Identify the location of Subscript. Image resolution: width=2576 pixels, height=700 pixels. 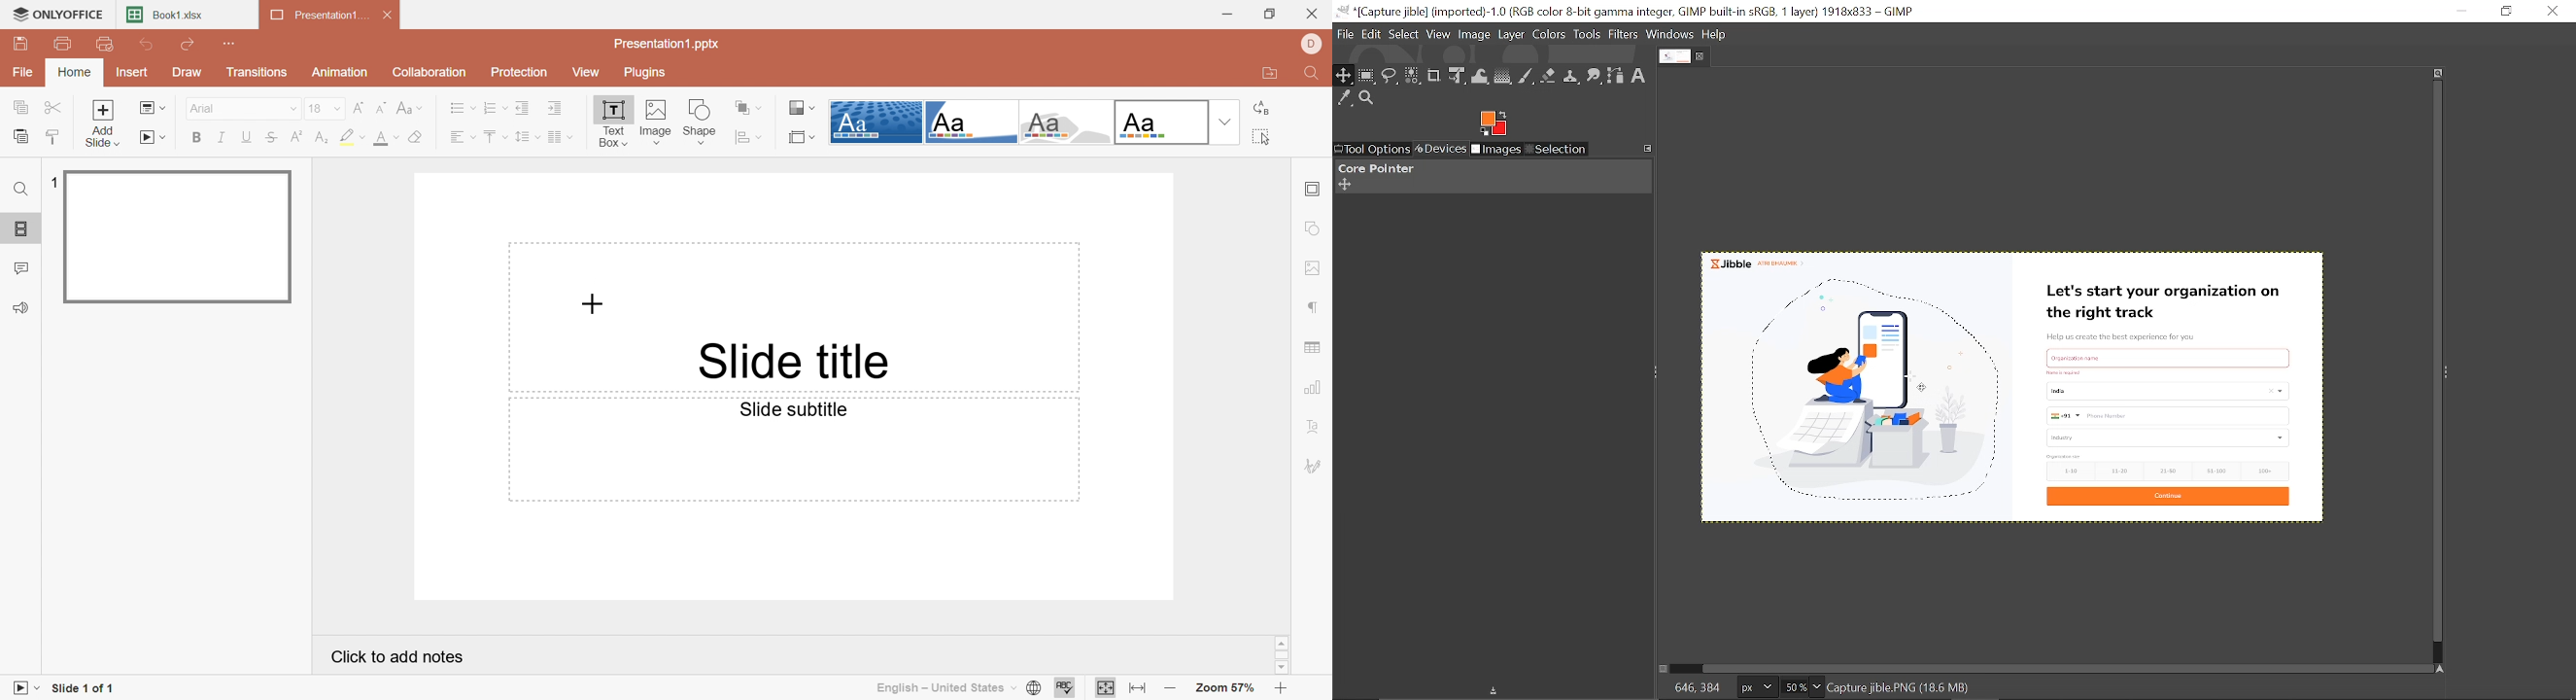
(324, 138).